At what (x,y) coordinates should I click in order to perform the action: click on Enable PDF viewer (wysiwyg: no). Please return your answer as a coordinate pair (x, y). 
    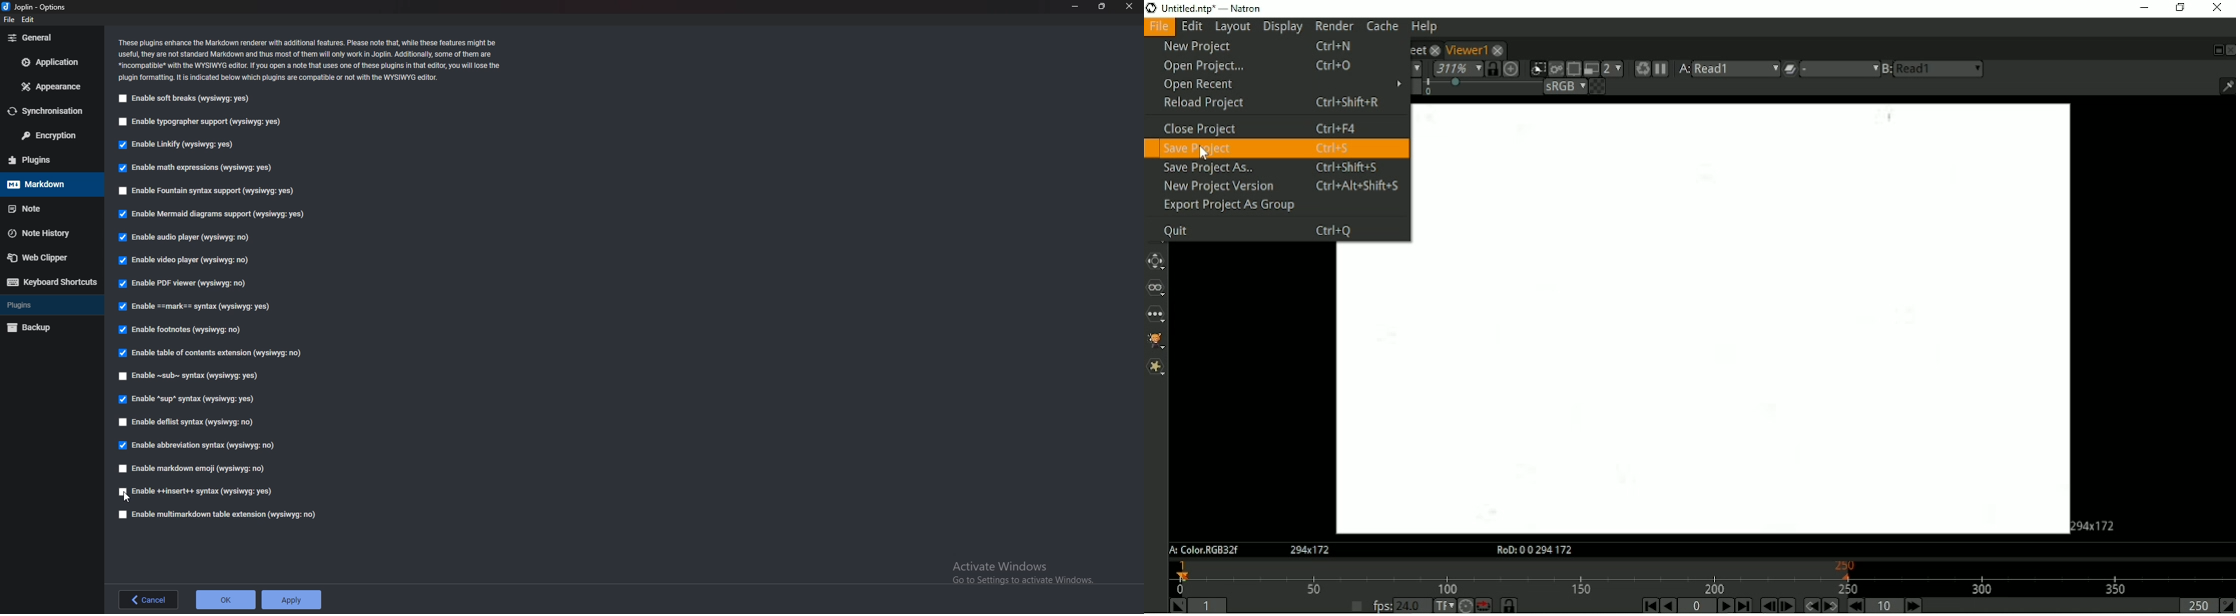
    Looking at the image, I should click on (189, 282).